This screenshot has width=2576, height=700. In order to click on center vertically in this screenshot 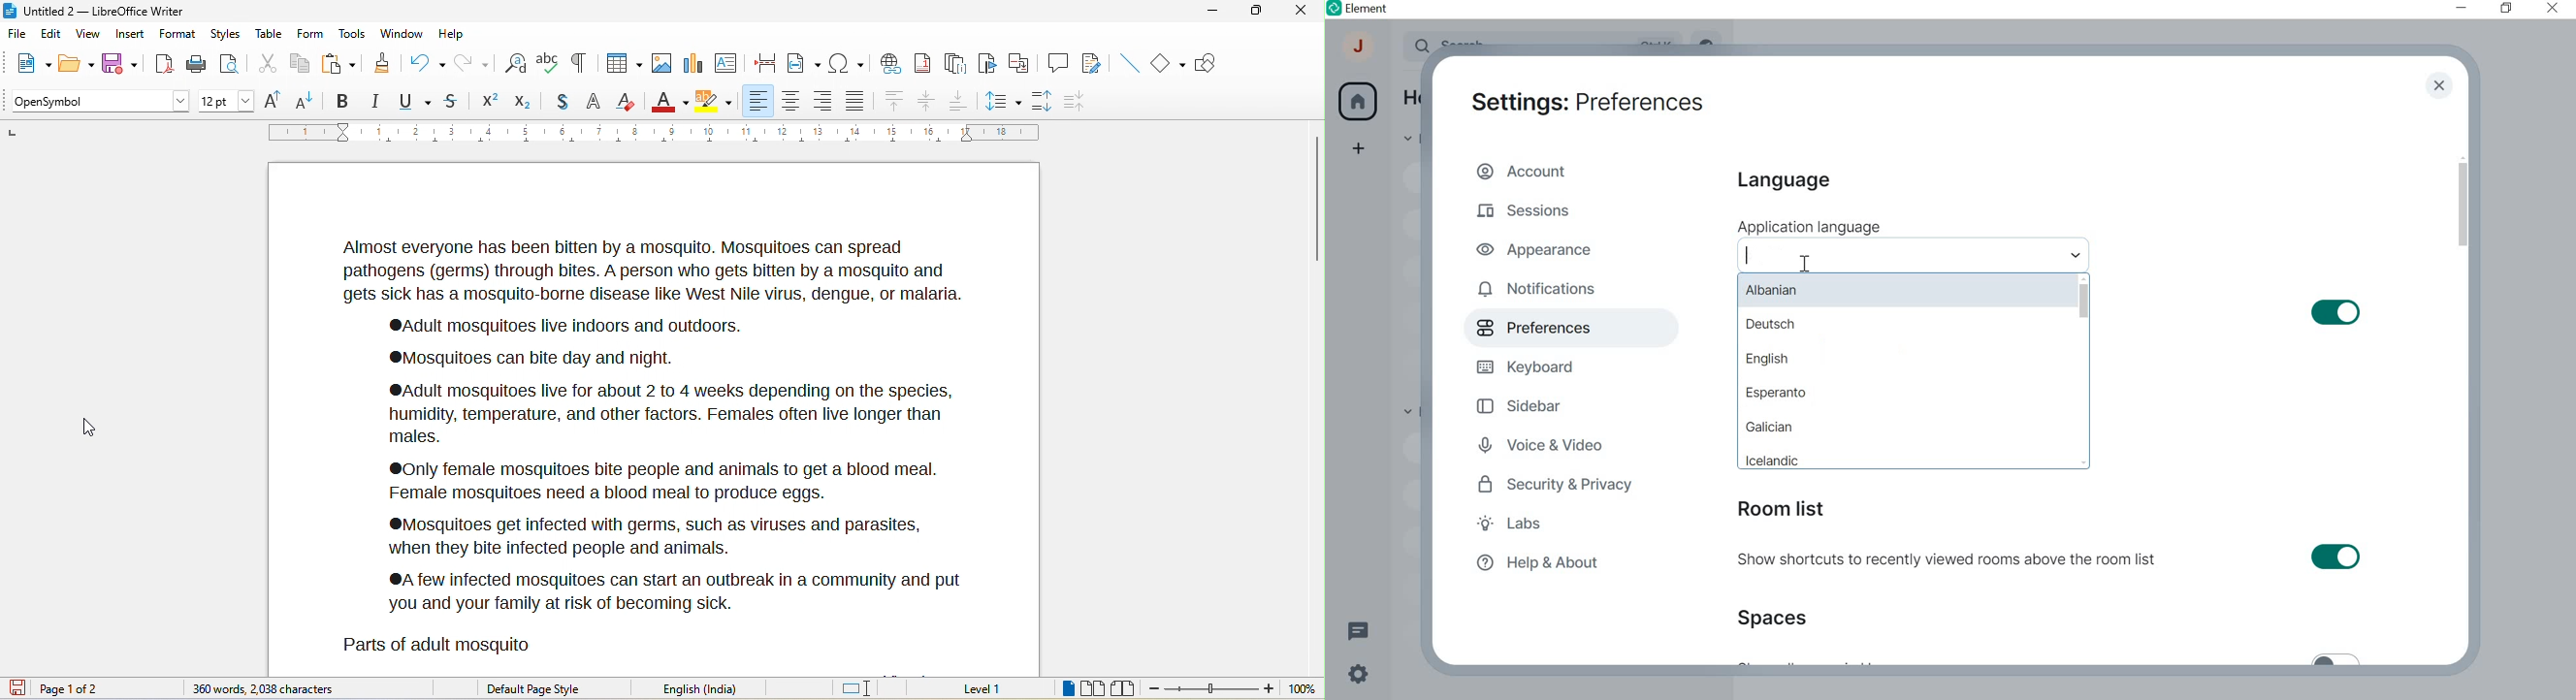, I will do `click(926, 101)`.